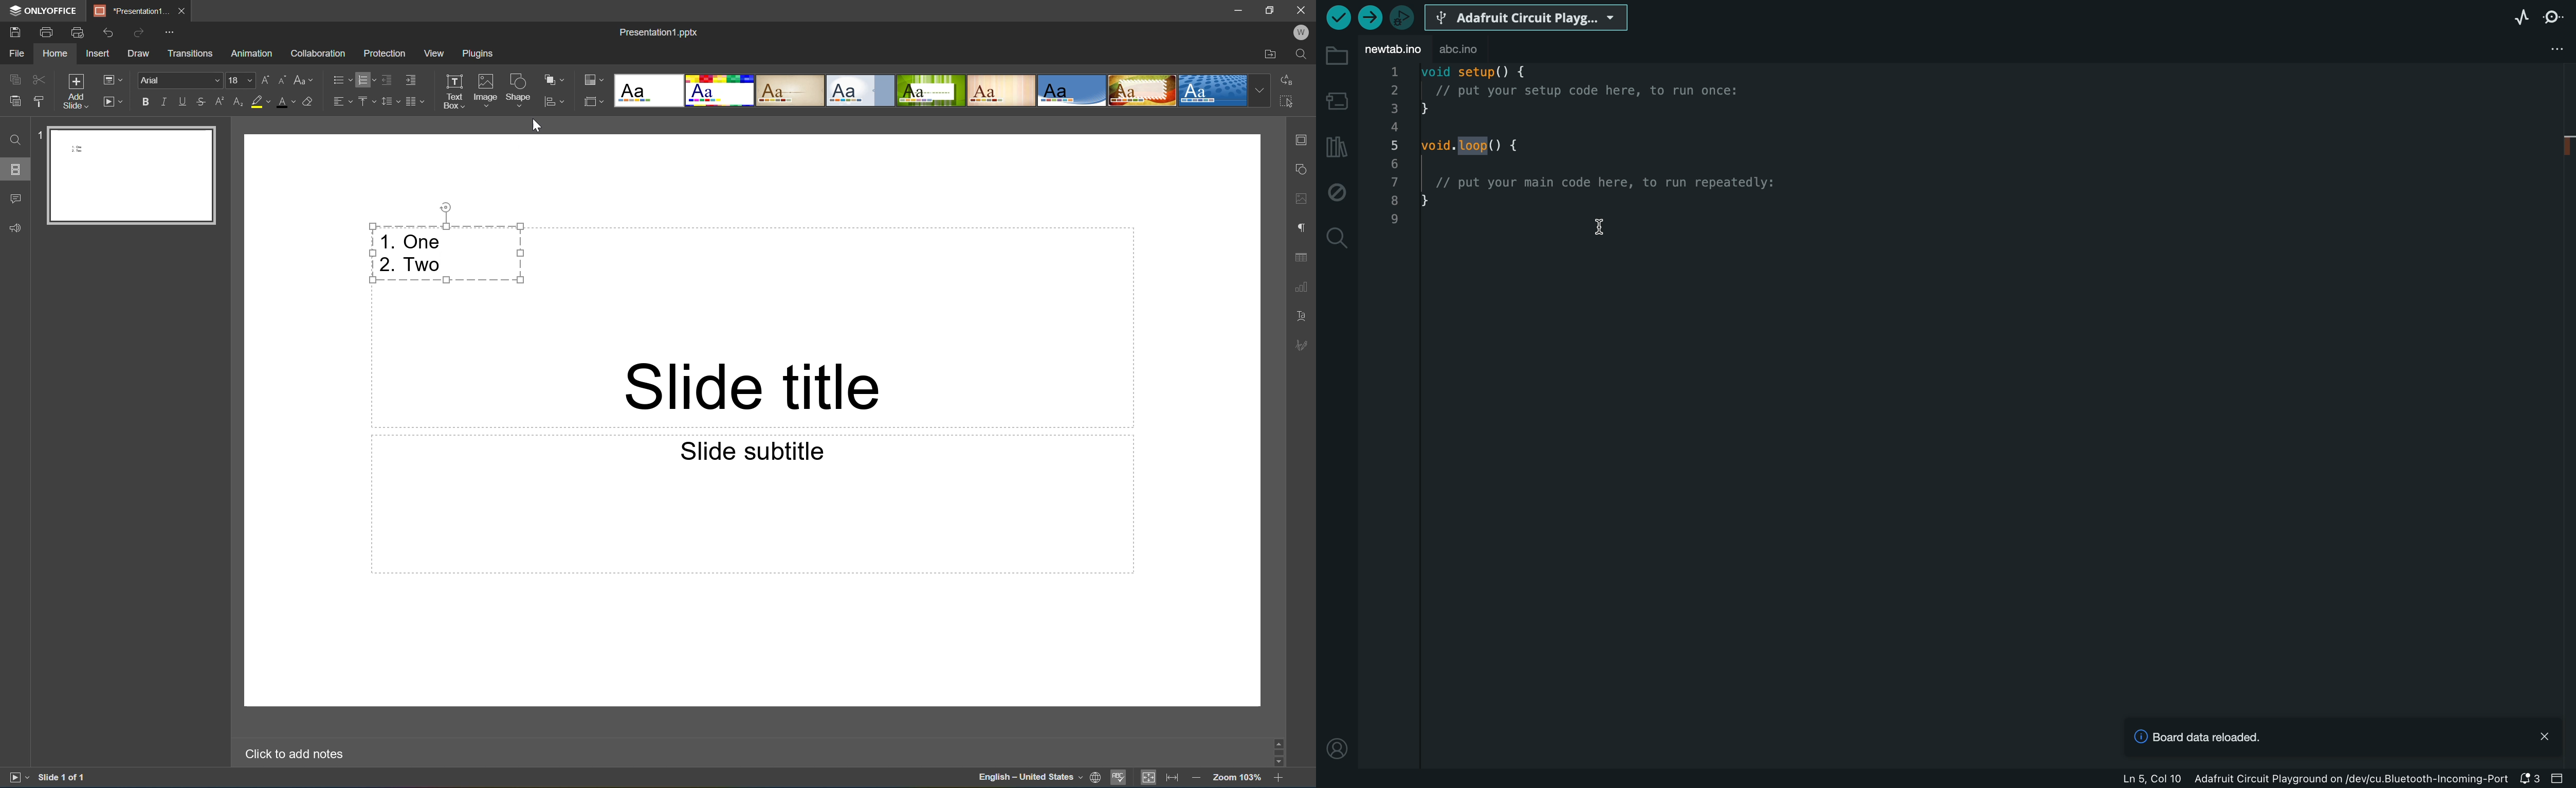 This screenshot has width=2576, height=812. What do you see at coordinates (1197, 780) in the screenshot?
I see `Zoom out` at bounding box center [1197, 780].